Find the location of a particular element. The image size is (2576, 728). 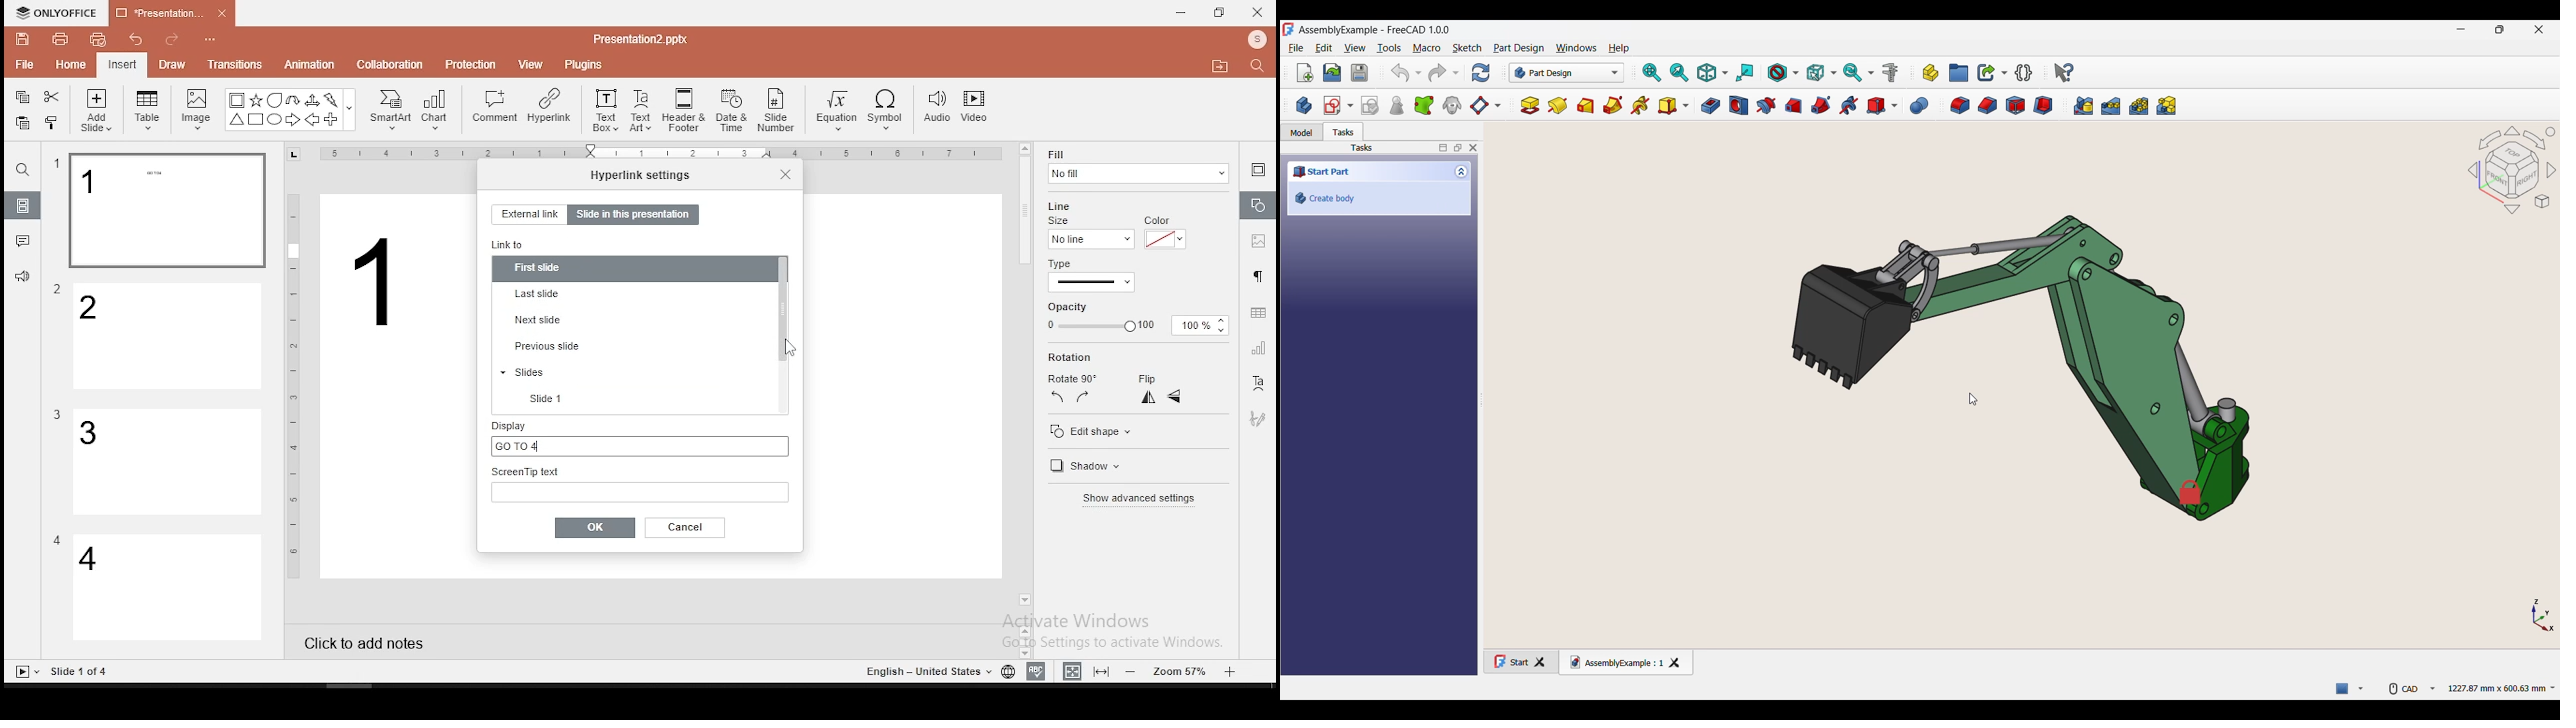

rotate 90 clockwise is located at coordinates (1084, 396).